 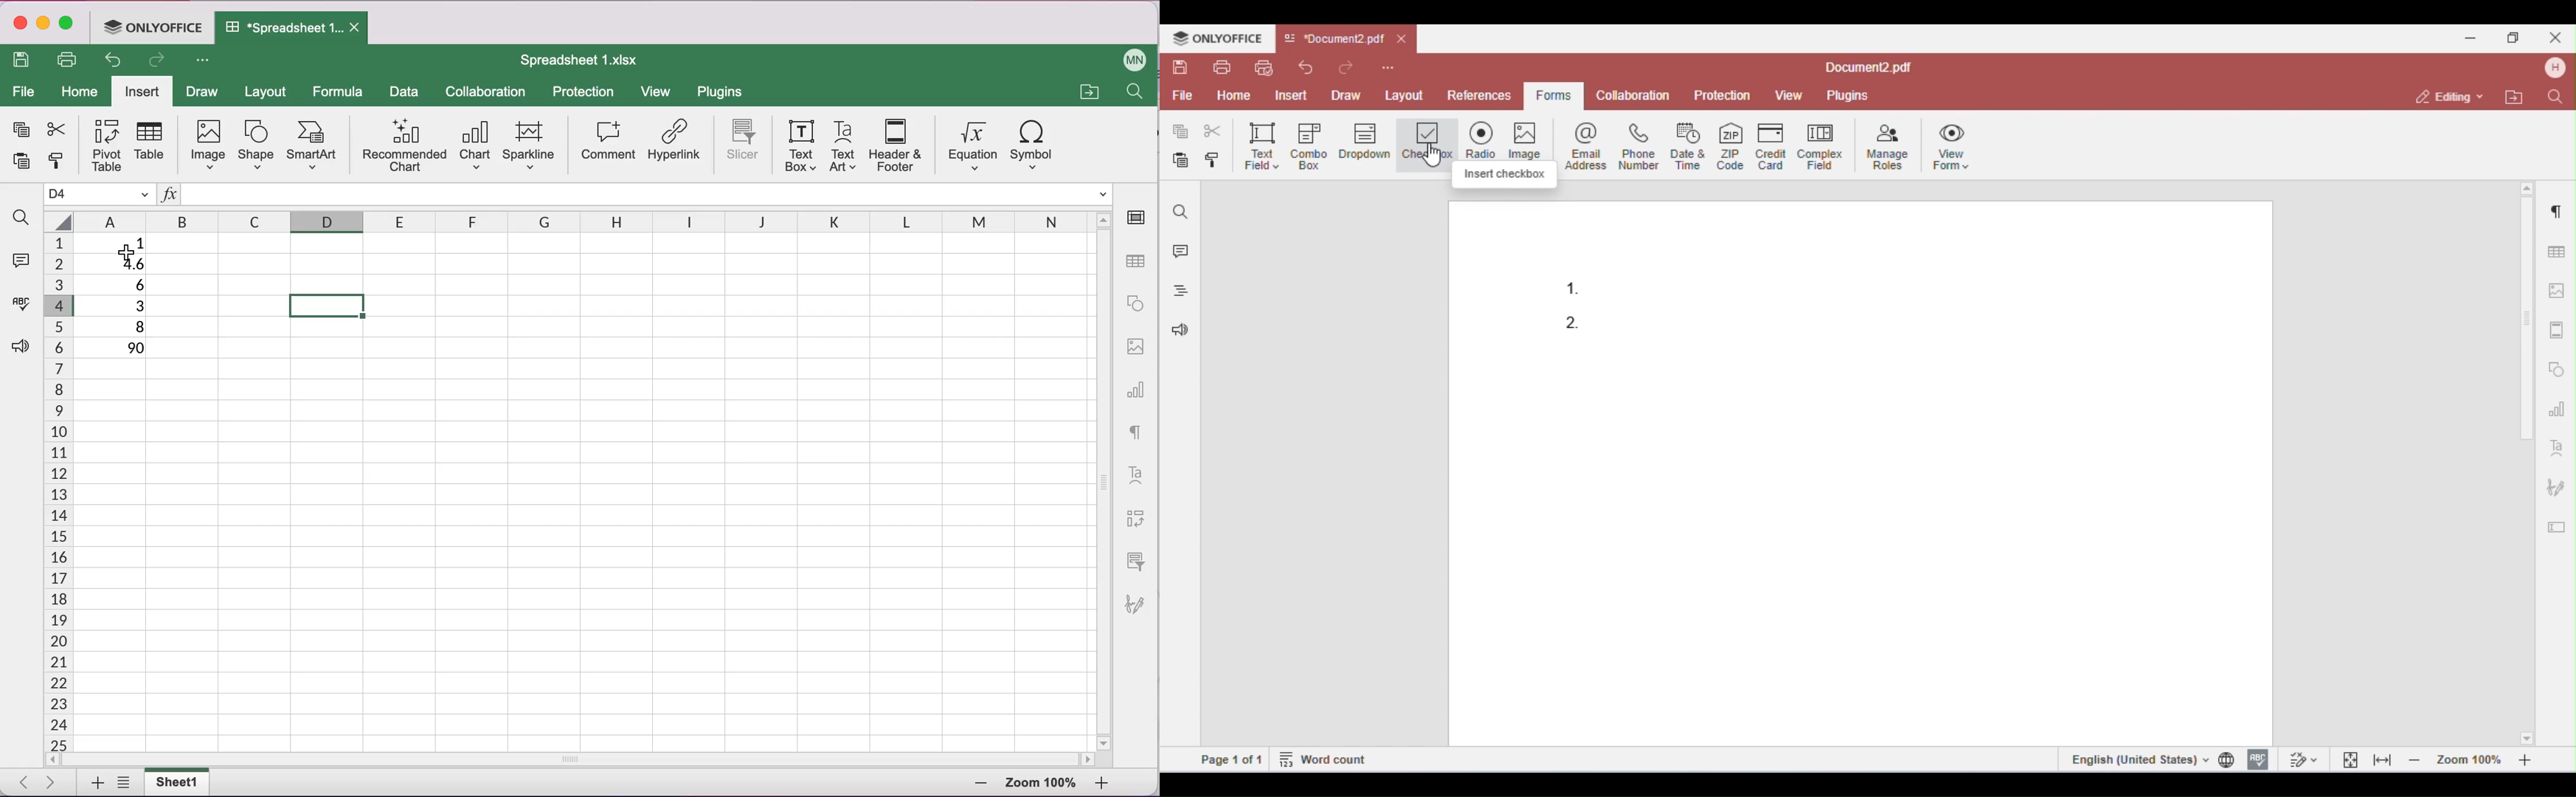 What do you see at coordinates (488, 91) in the screenshot?
I see `collaboration` at bounding box center [488, 91].